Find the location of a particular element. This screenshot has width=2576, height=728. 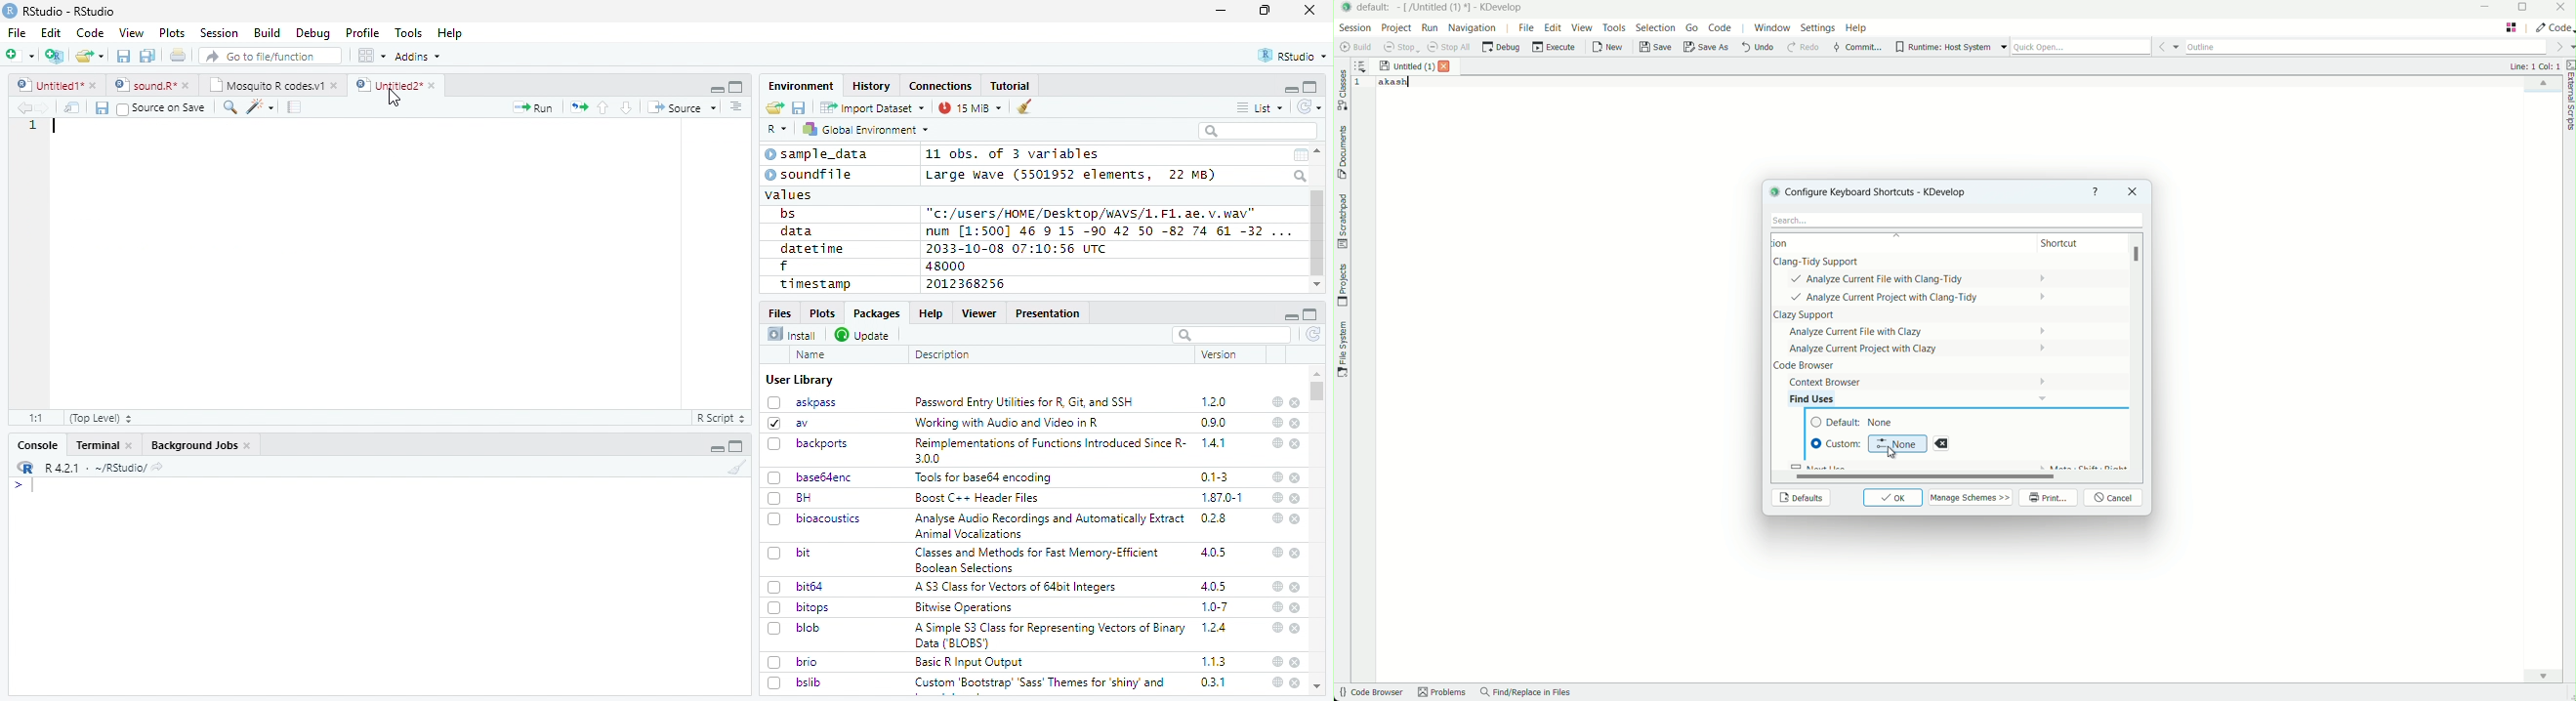

Large wave (5501952 elements, 22 MB) is located at coordinates (1073, 175).